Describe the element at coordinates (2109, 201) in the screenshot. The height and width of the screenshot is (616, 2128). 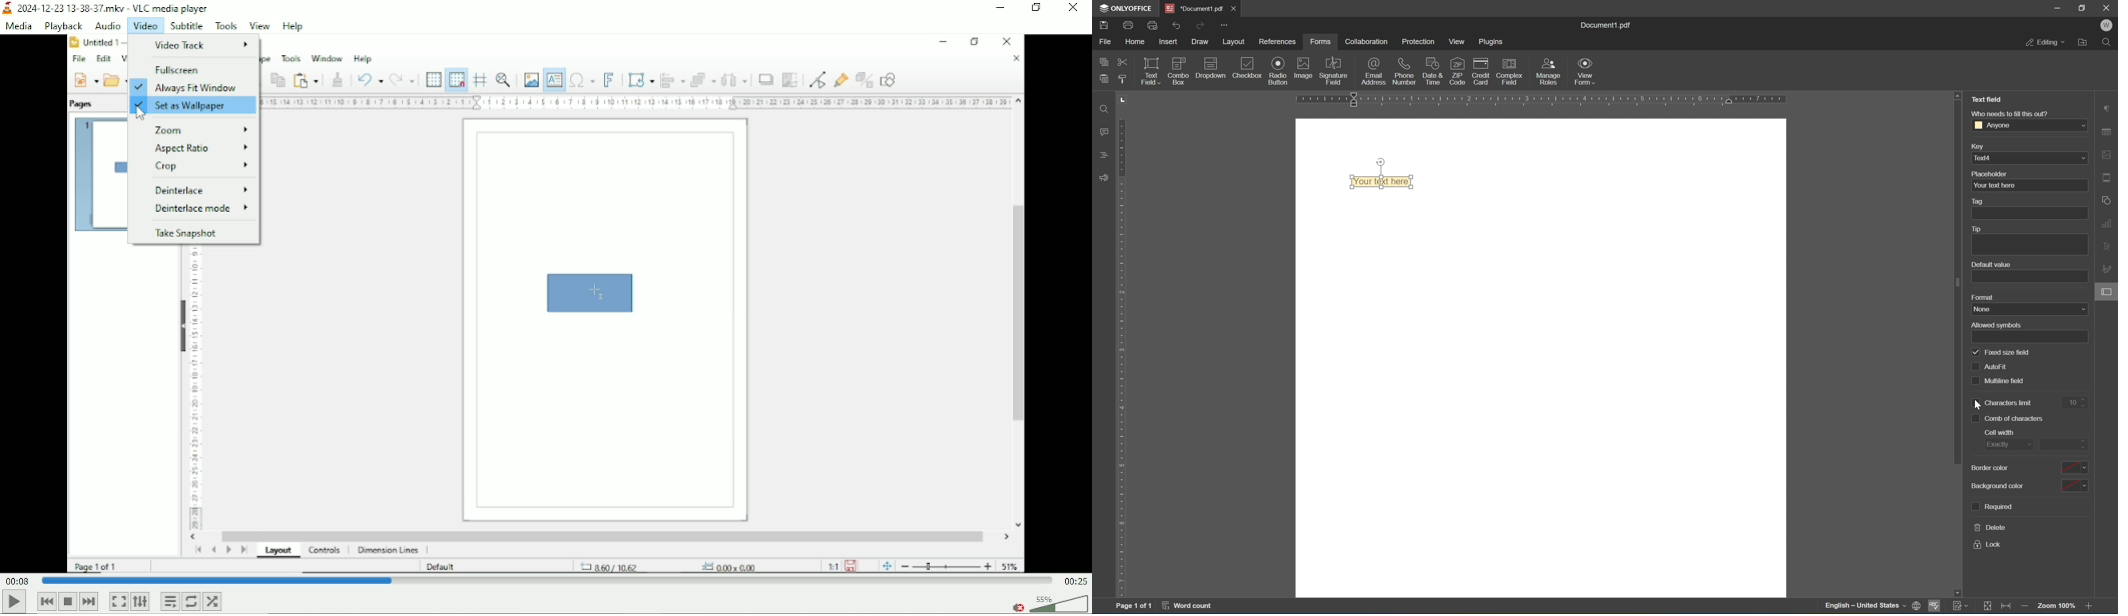
I see `shape settings` at that location.